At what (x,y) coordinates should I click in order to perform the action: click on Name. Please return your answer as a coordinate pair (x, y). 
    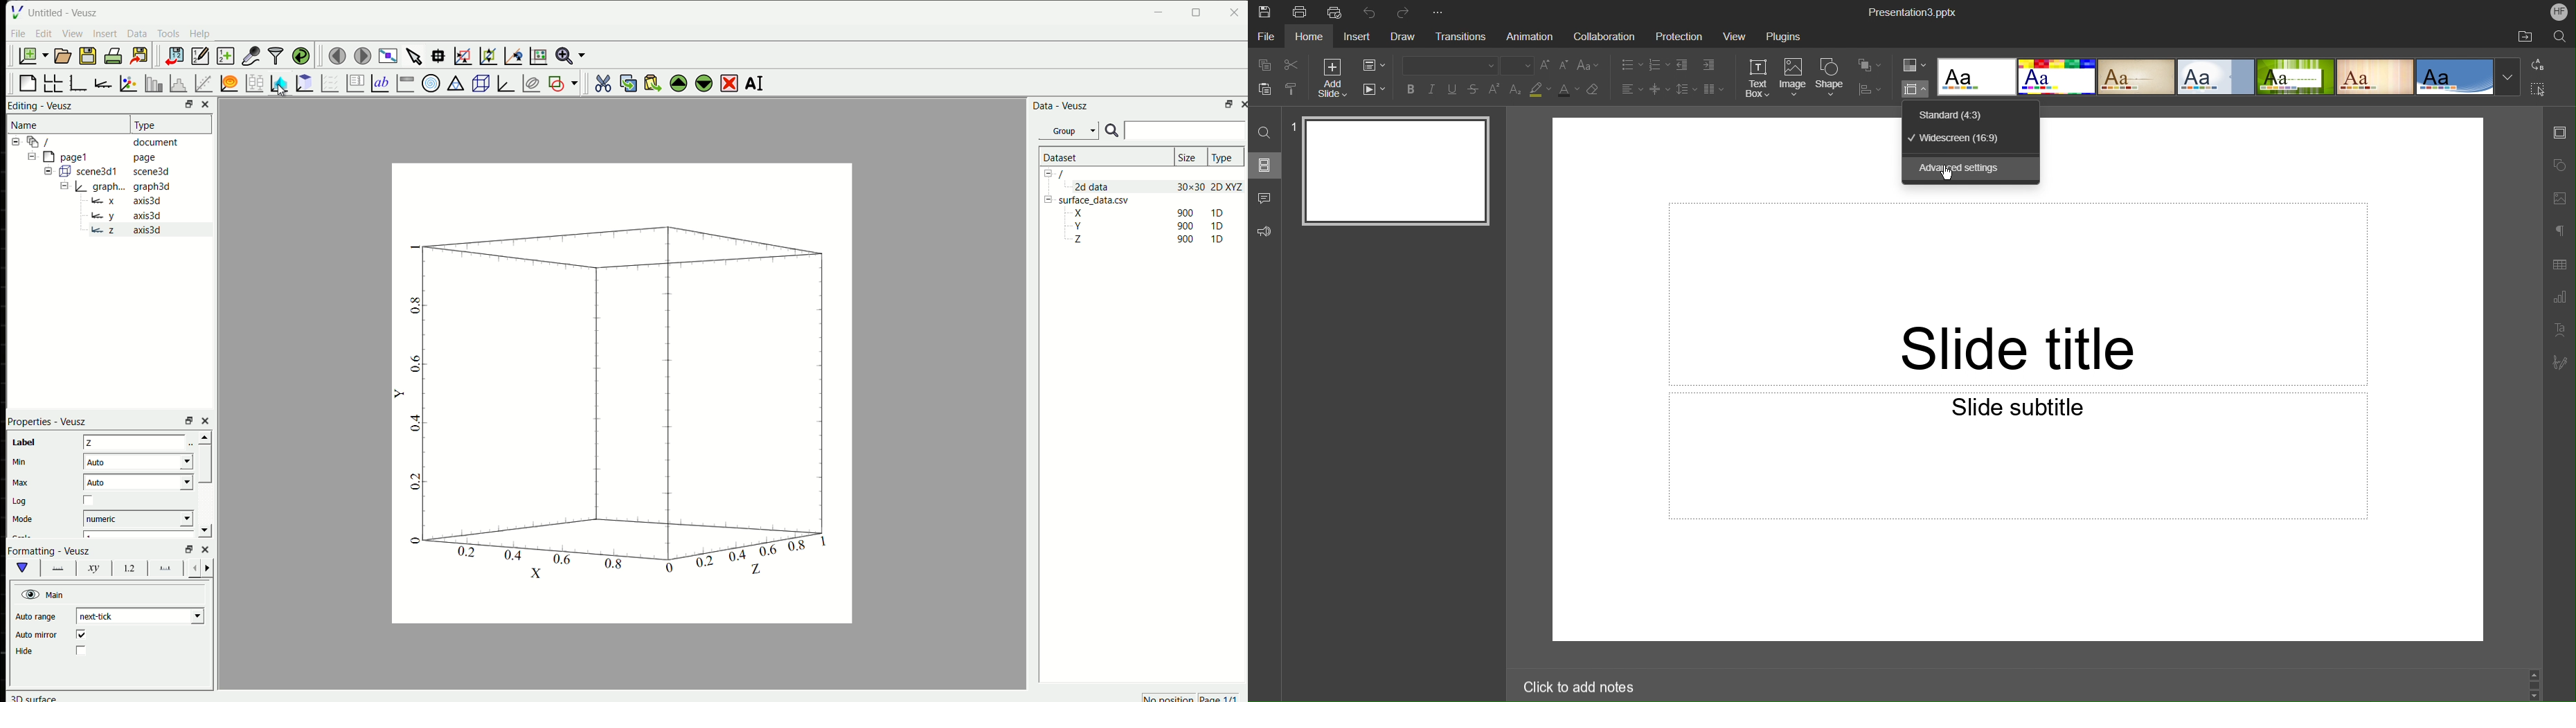
    Looking at the image, I should click on (25, 125).